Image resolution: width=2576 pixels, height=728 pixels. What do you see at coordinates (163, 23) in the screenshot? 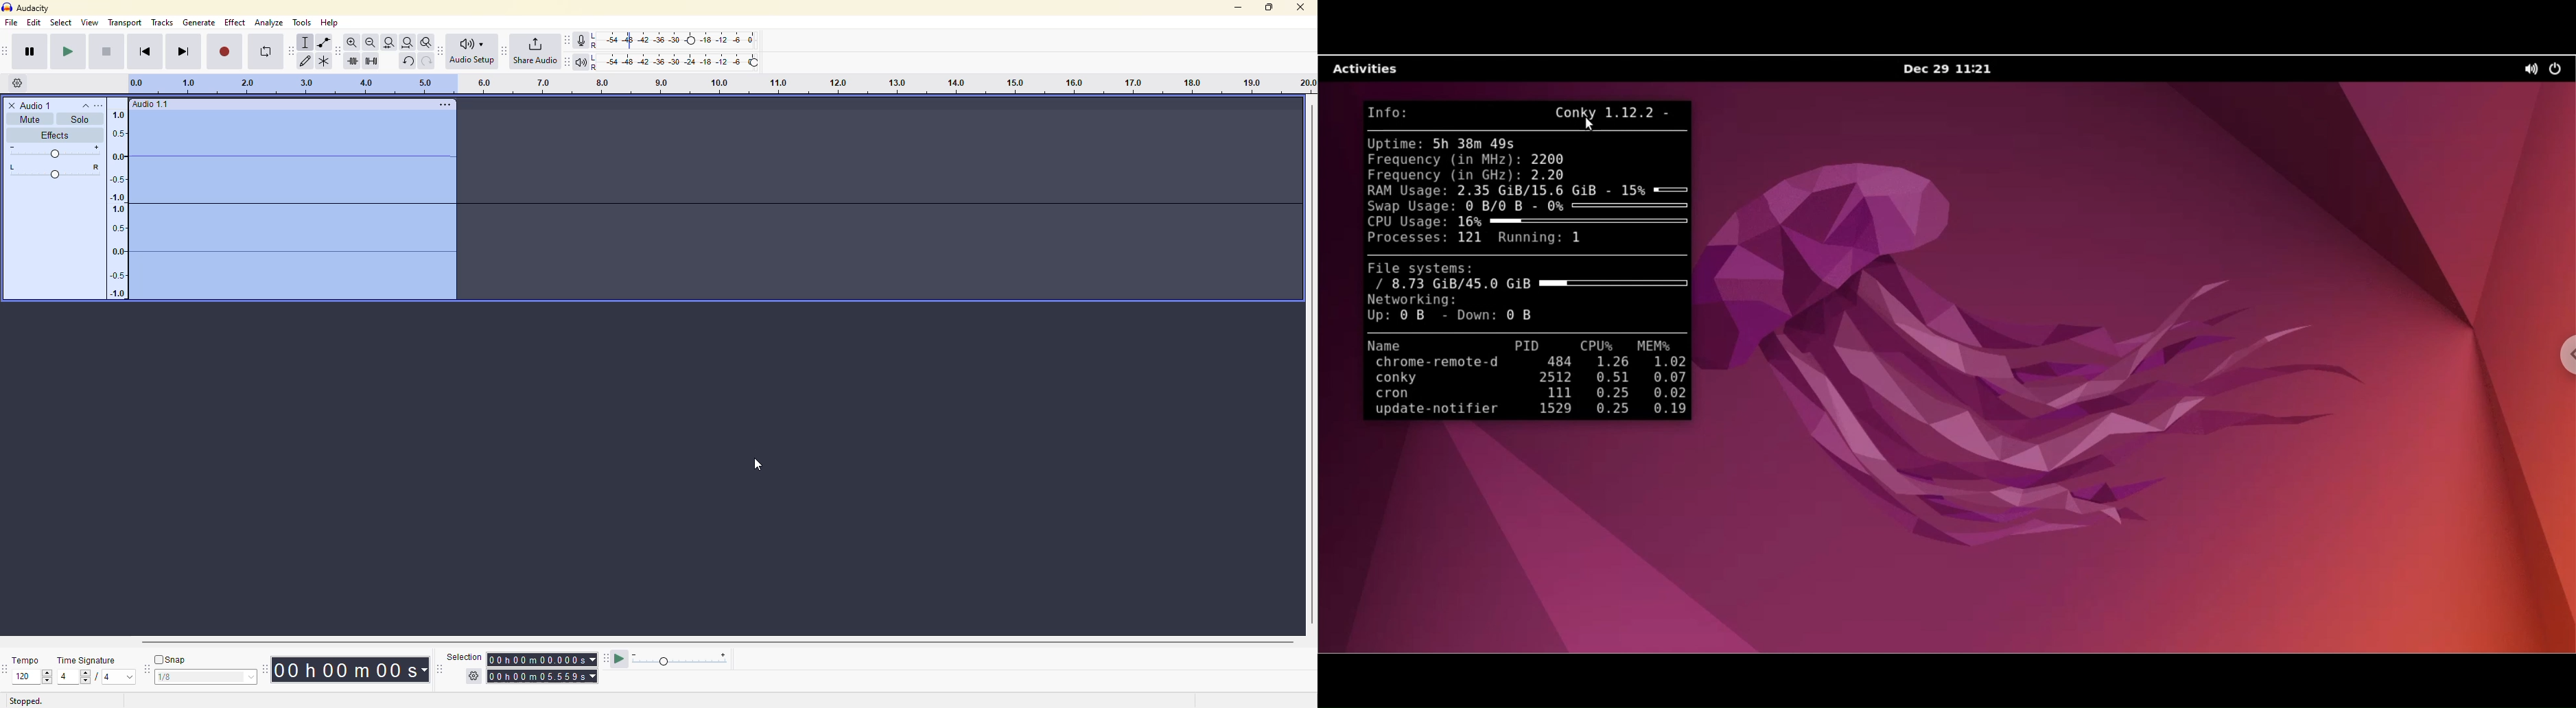
I see `tracks` at bounding box center [163, 23].